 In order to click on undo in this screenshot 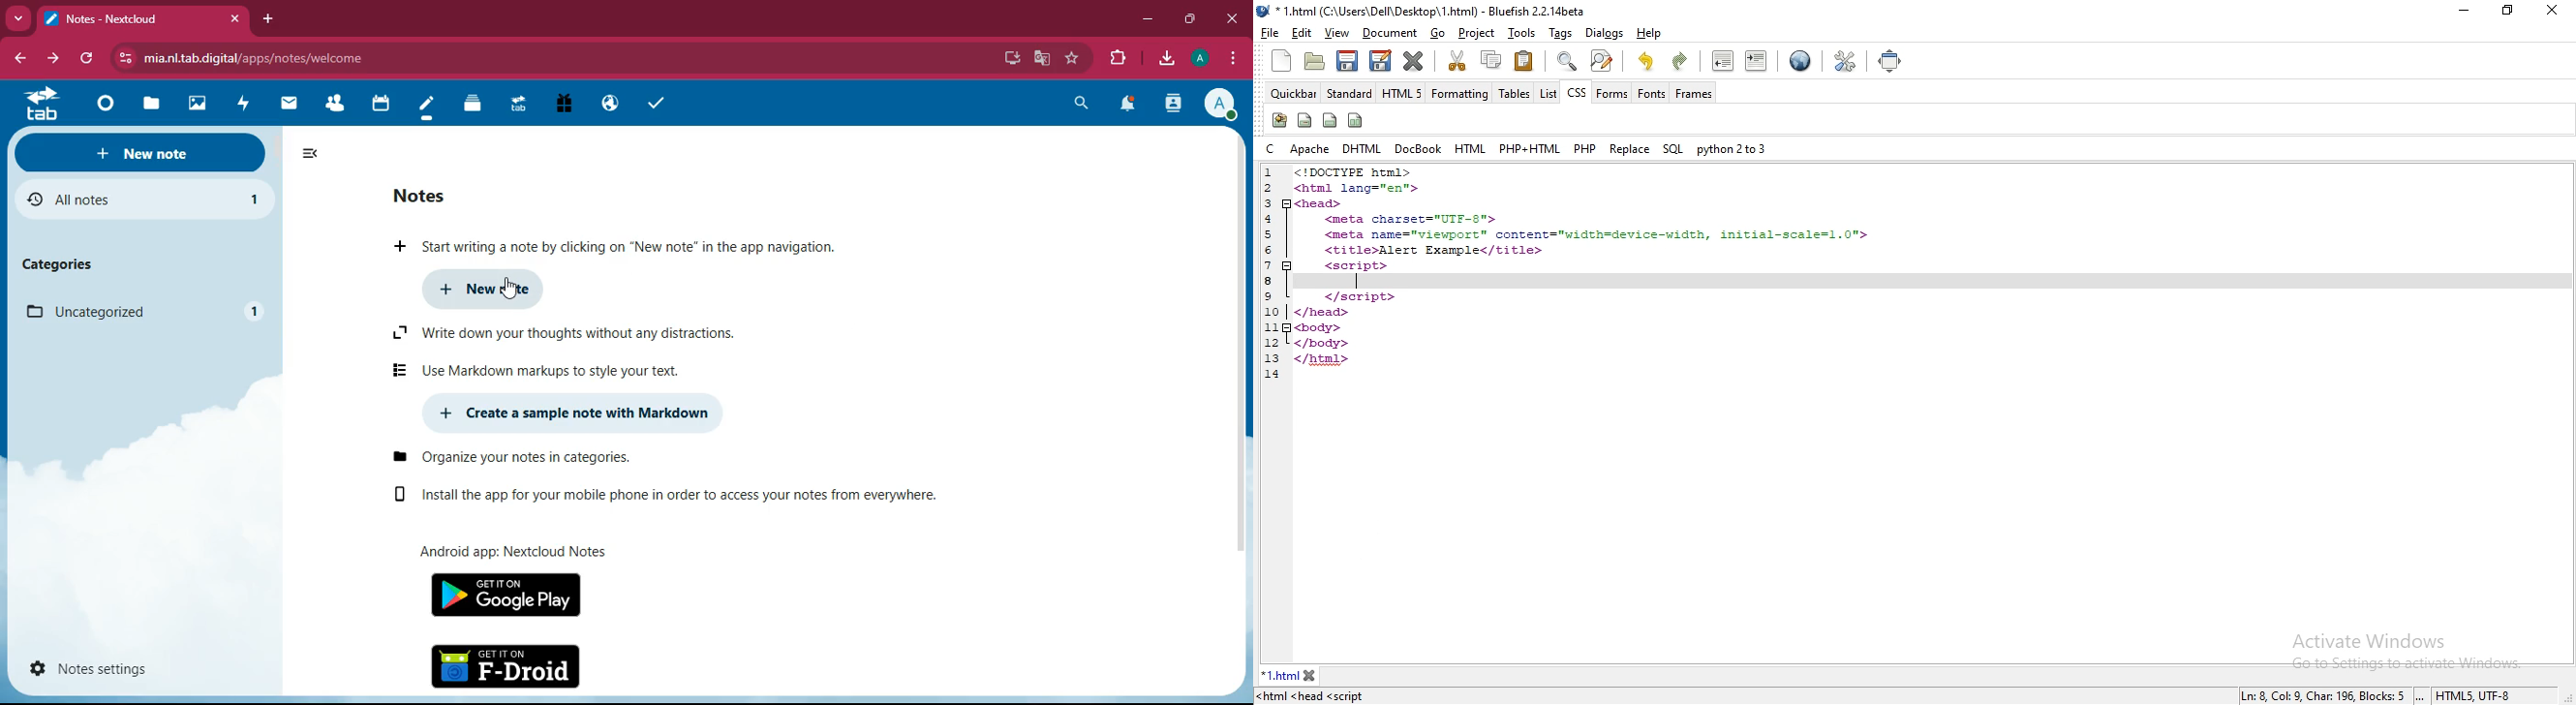, I will do `click(1647, 60)`.